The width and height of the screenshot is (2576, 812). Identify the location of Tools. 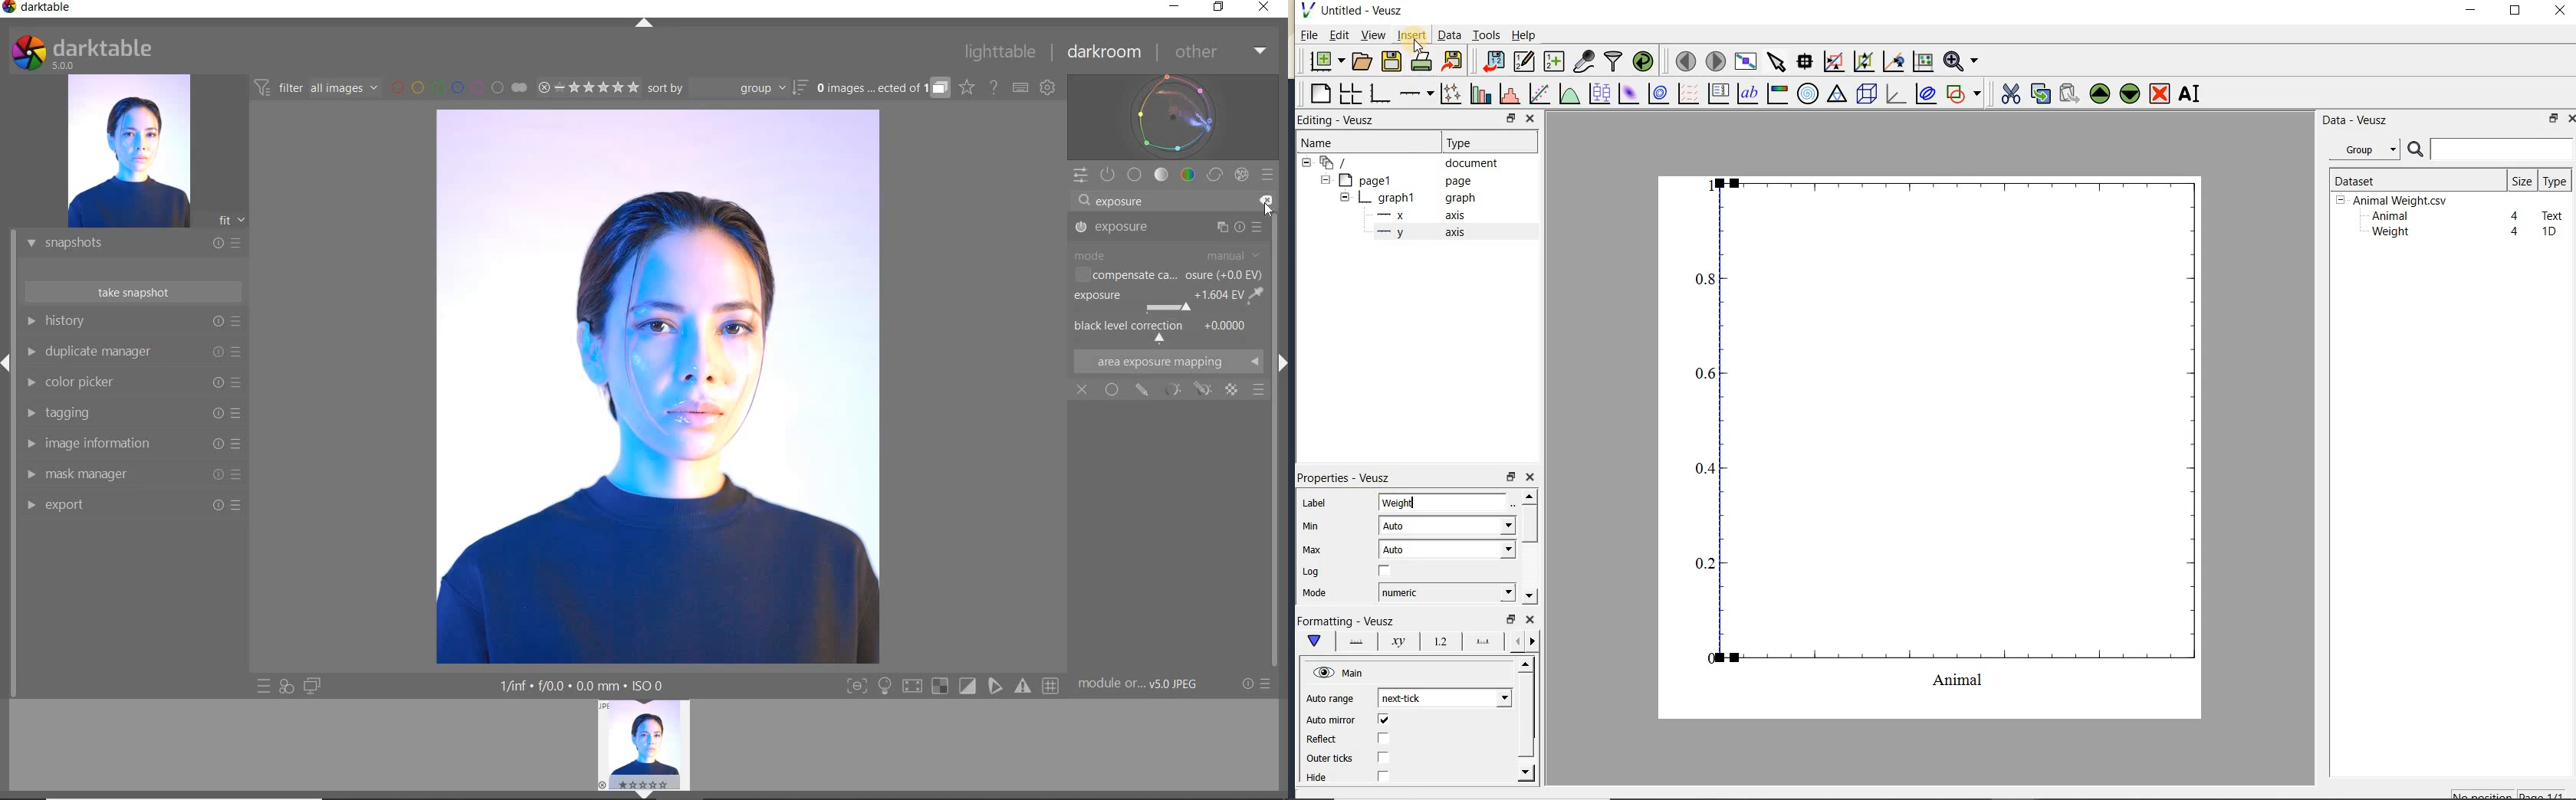
(1487, 34).